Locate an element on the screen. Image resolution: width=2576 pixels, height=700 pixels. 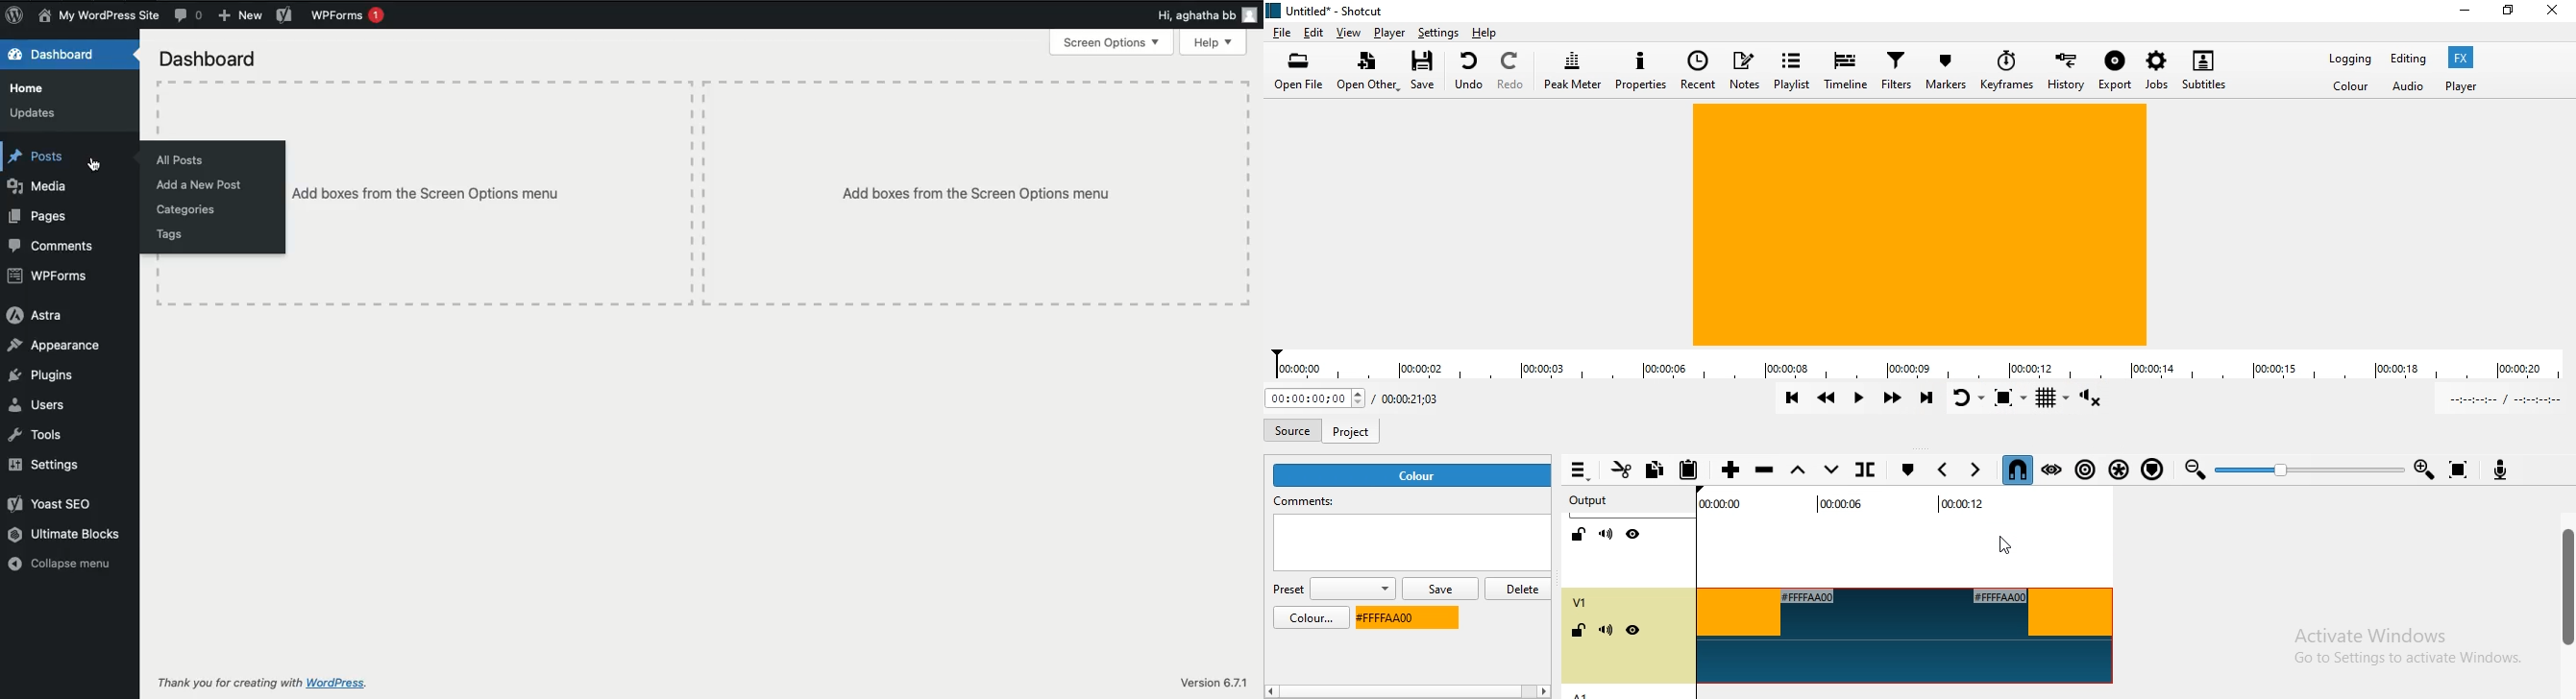
video preview is located at coordinates (1919, 227).